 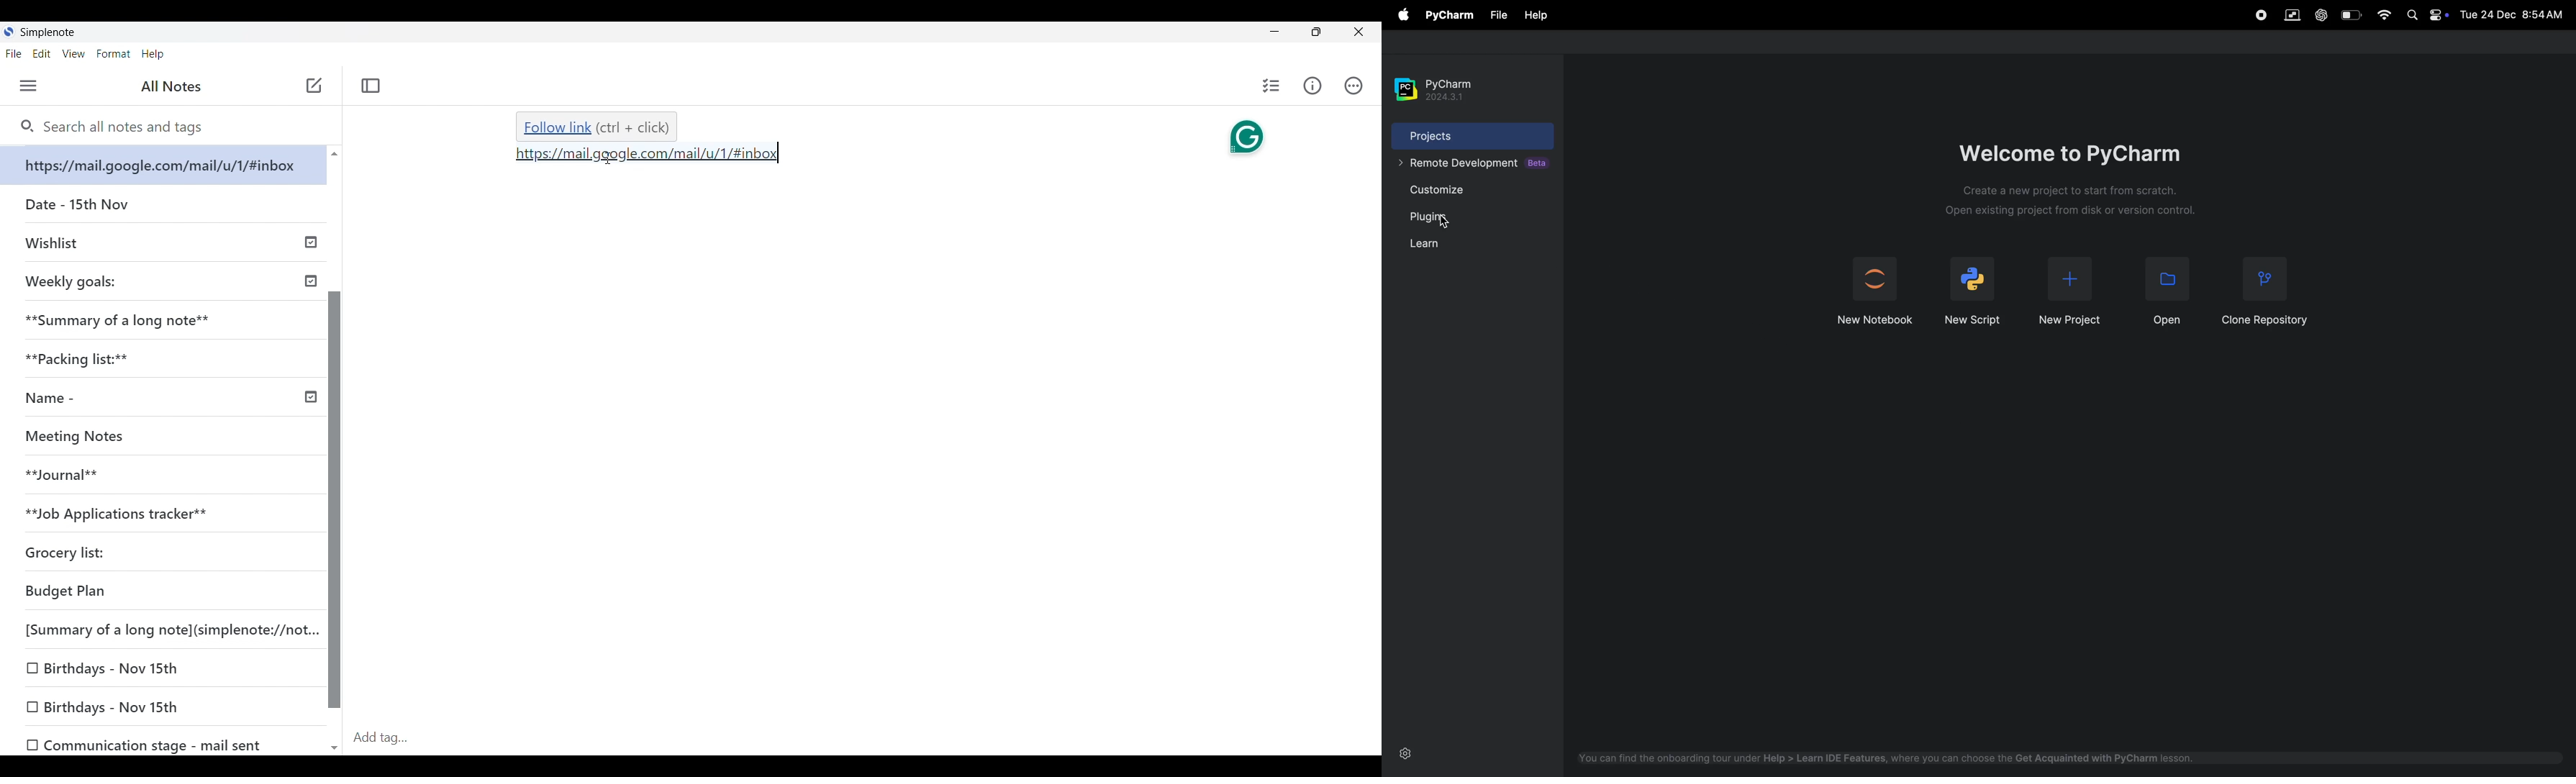 What do you see at coordinates (172, 630) in the screenshot?
I see `[Summary of a long note](simplenote://` at bounding box center [172, 630].